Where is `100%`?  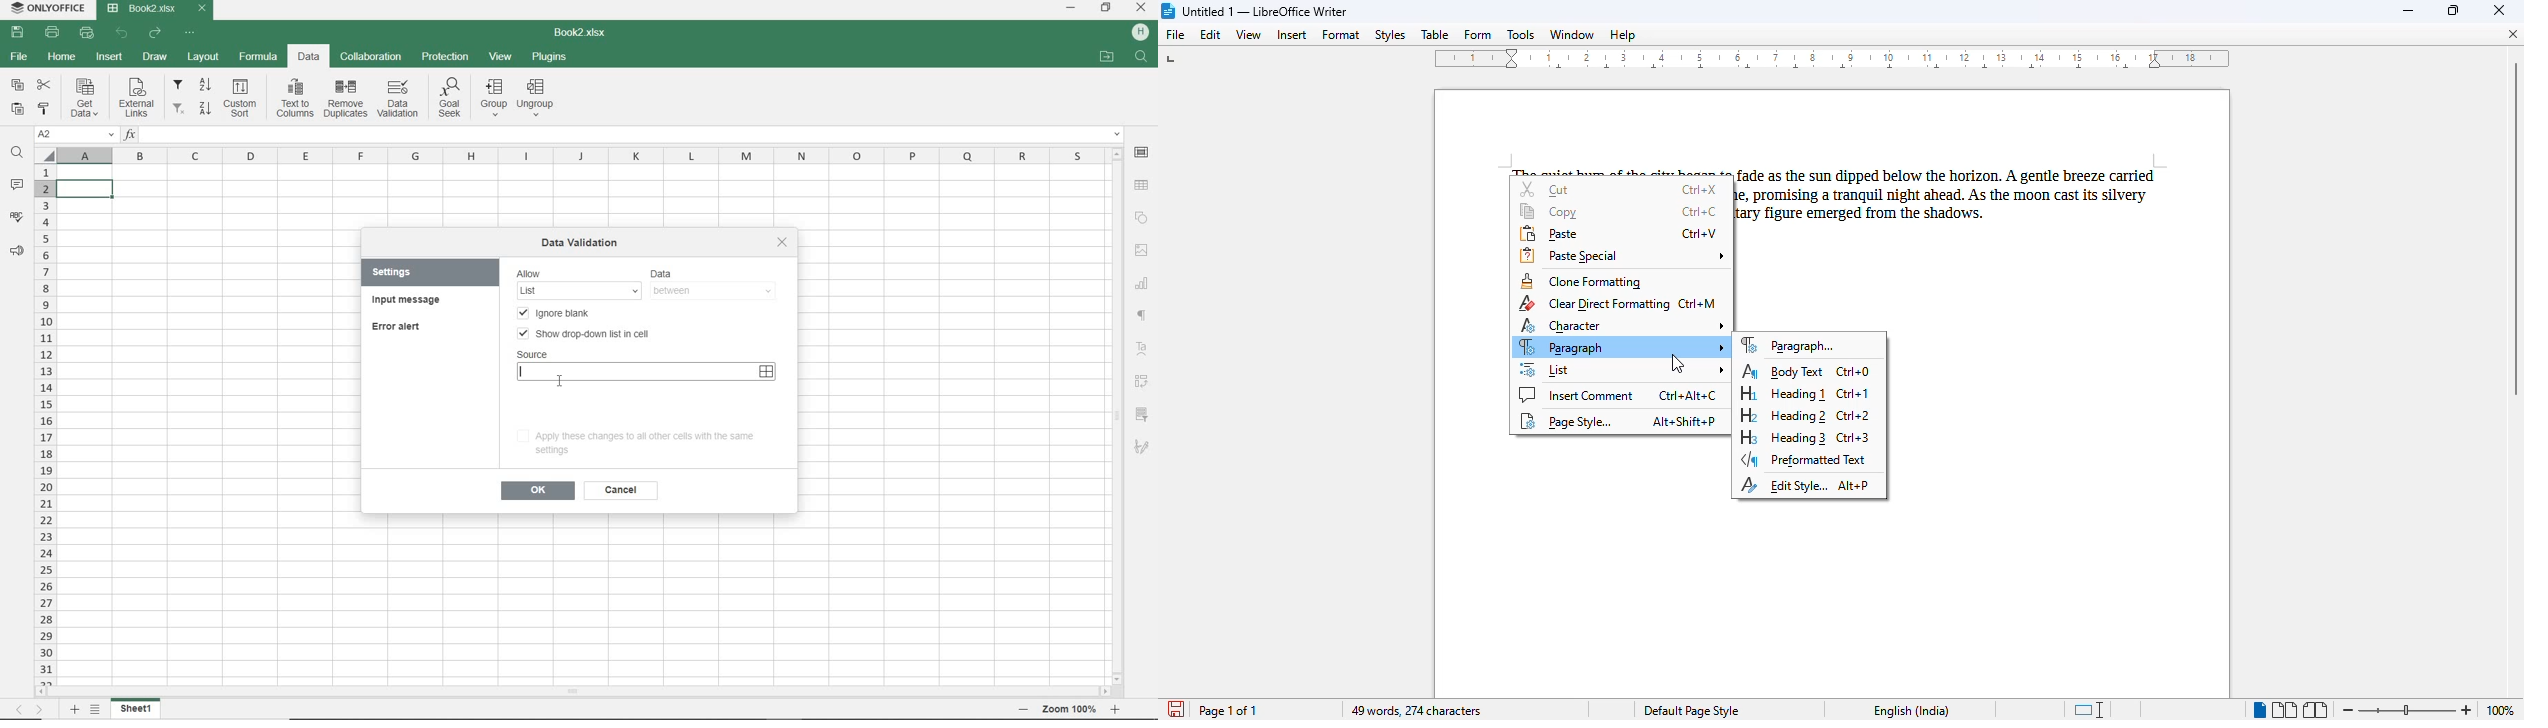 100% is located at coordinates (2497, 710).